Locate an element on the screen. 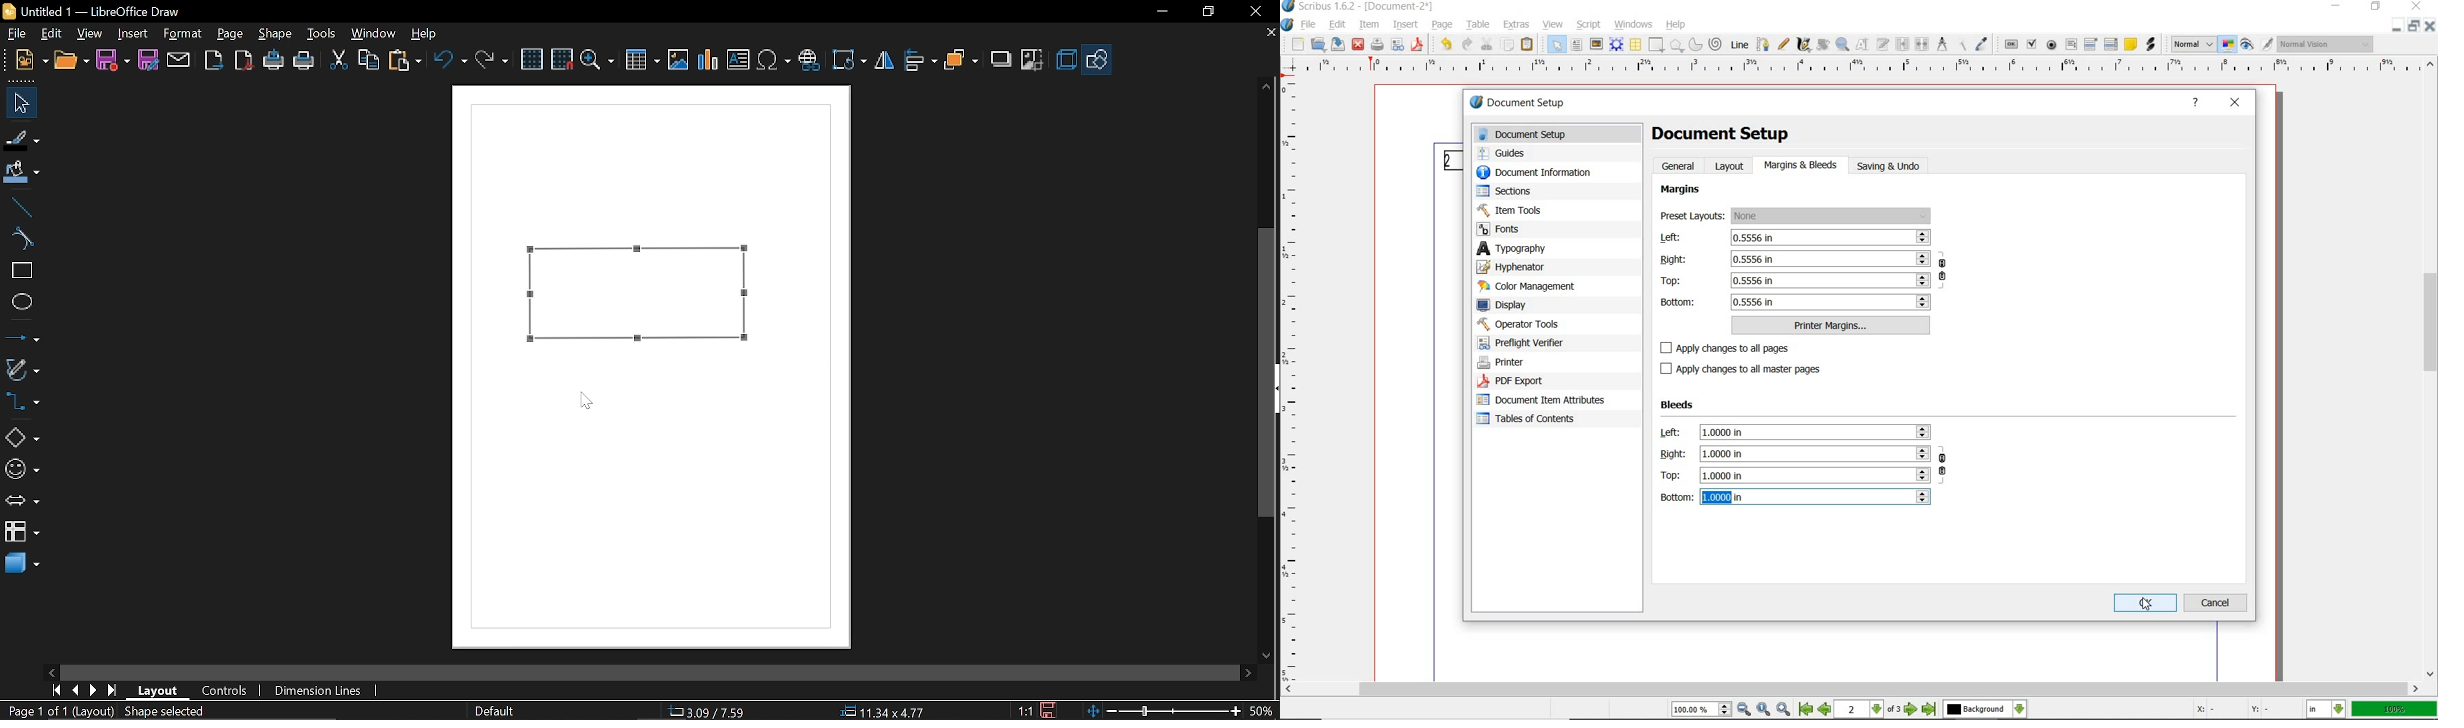  layout is located at coordinates (1732, 166).